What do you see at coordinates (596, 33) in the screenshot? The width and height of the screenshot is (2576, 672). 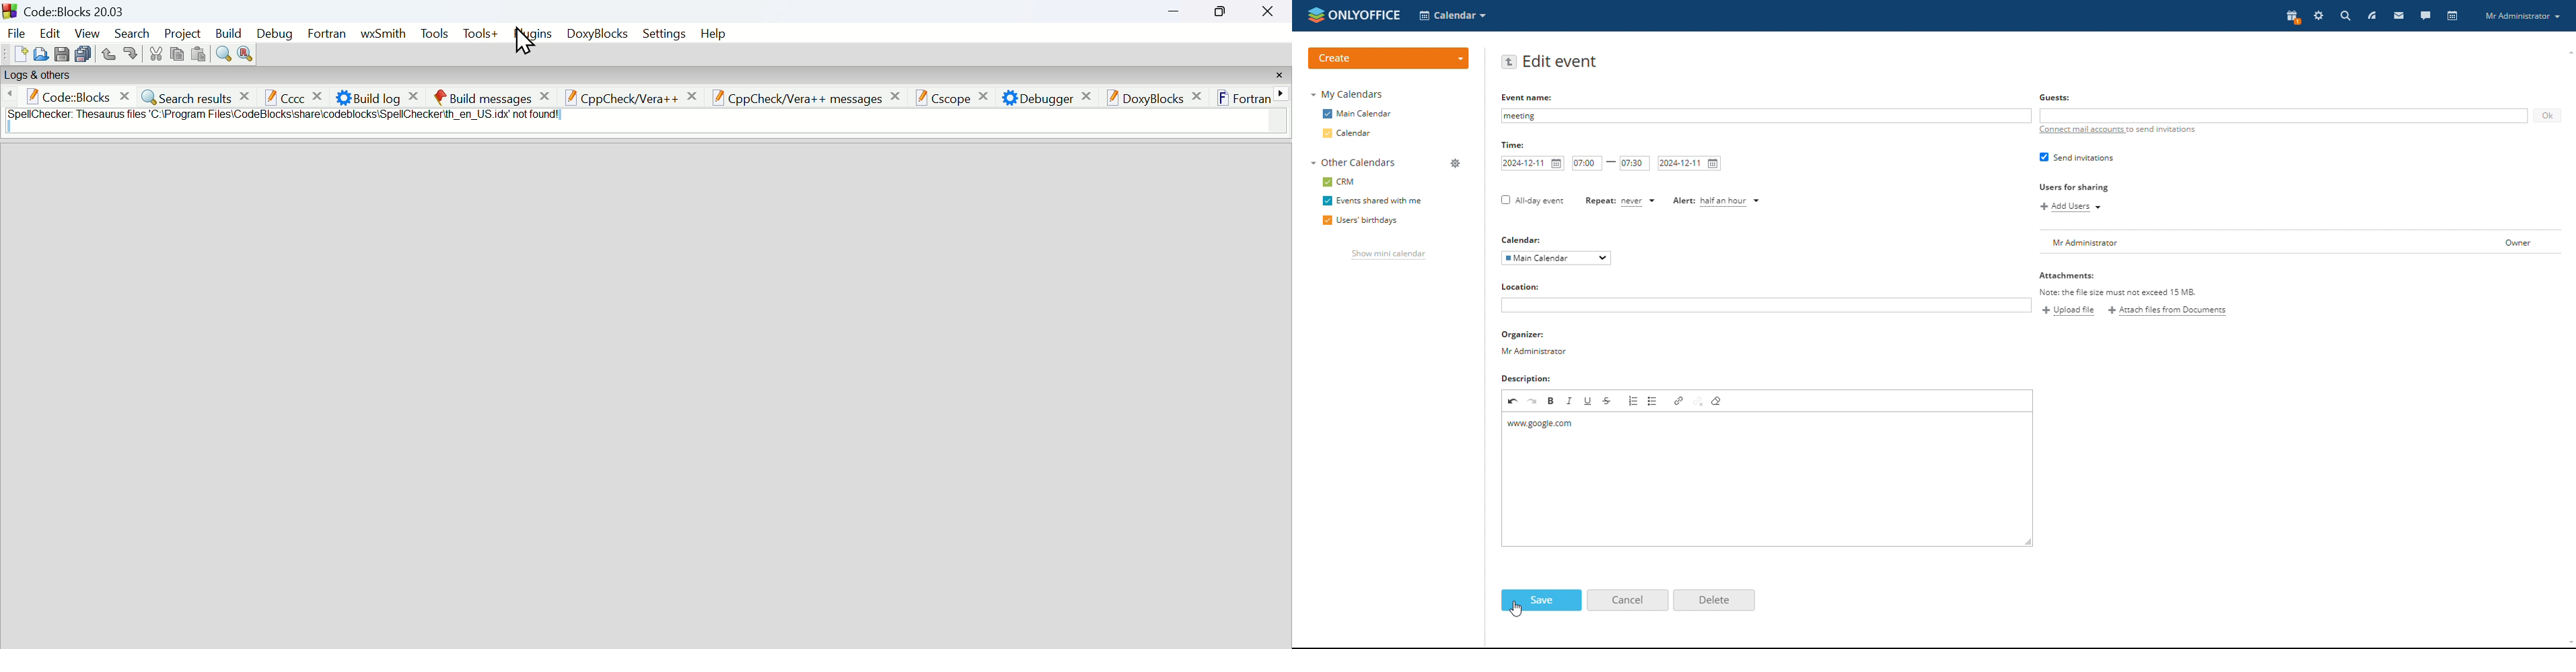 I see `Doxyblocks` at bounding box center [596, 33].